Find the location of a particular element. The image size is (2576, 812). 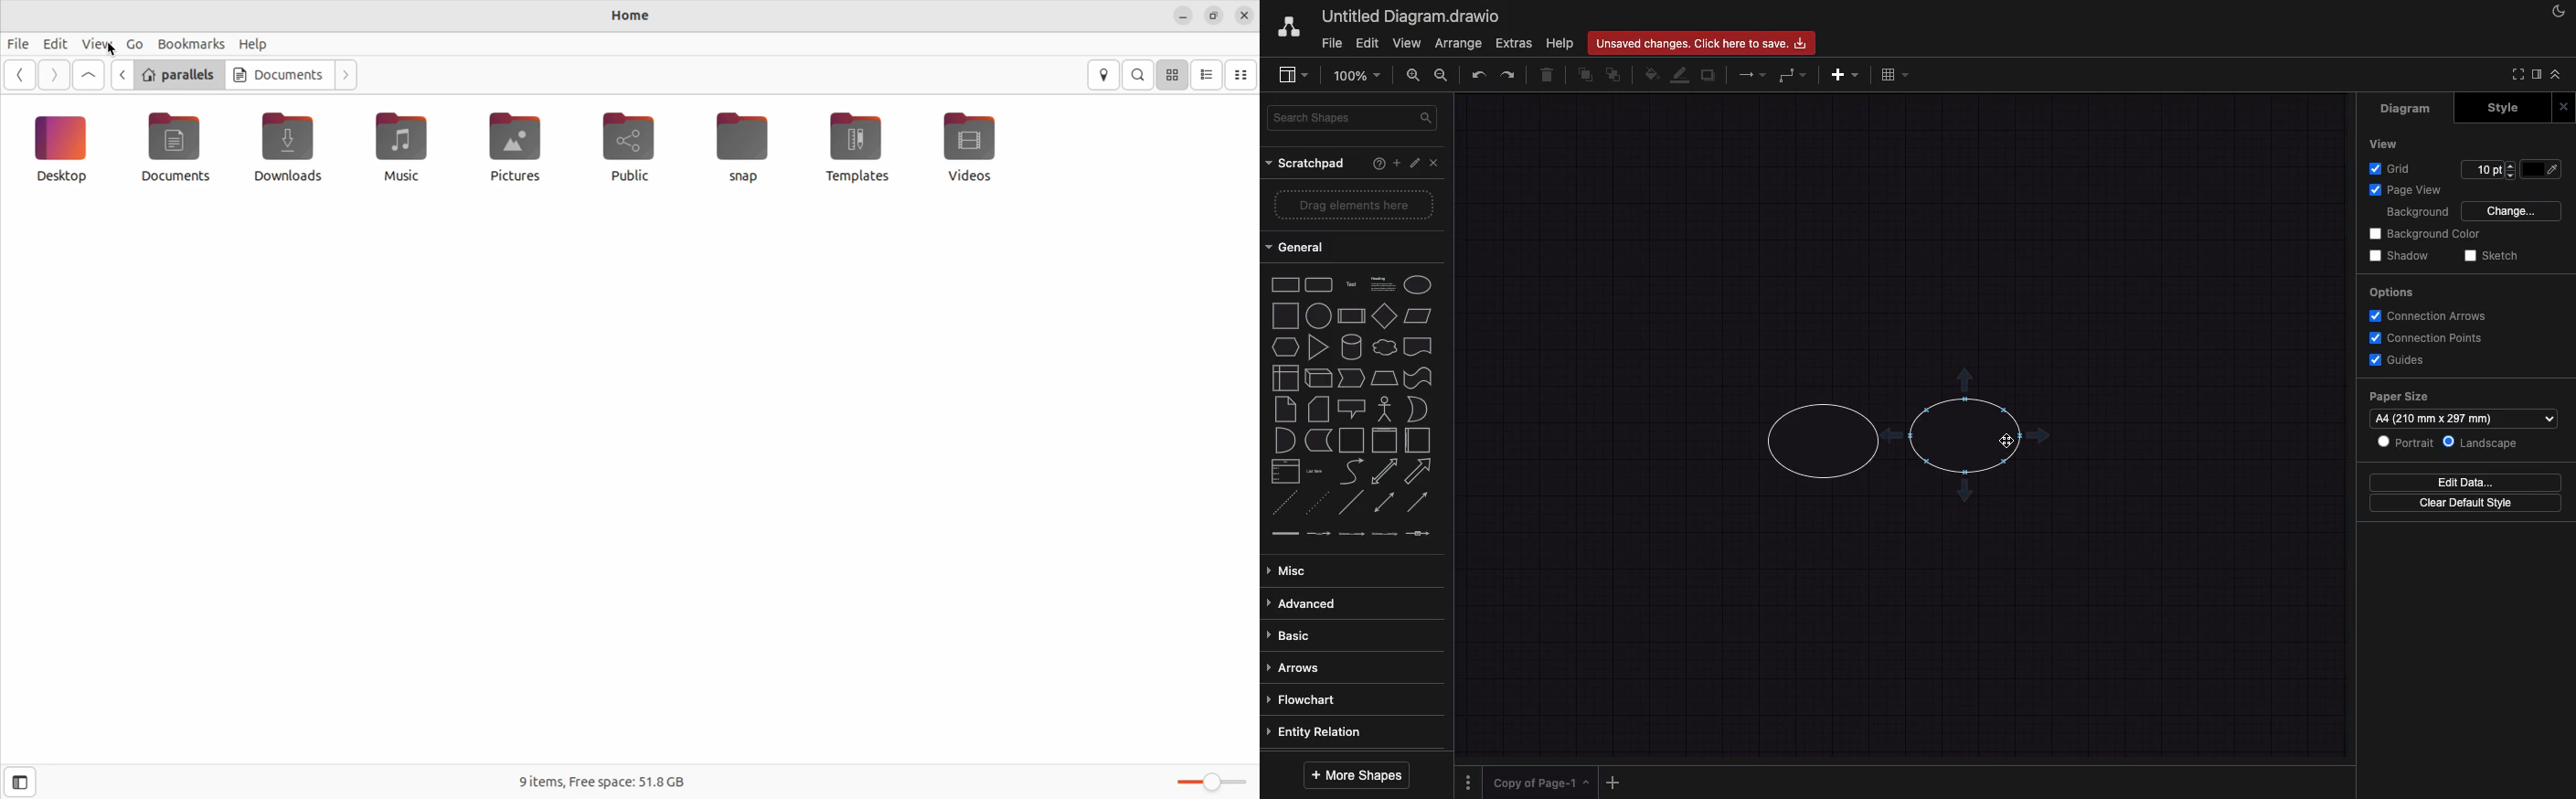

scroll is located at coordinates (1356, 751).